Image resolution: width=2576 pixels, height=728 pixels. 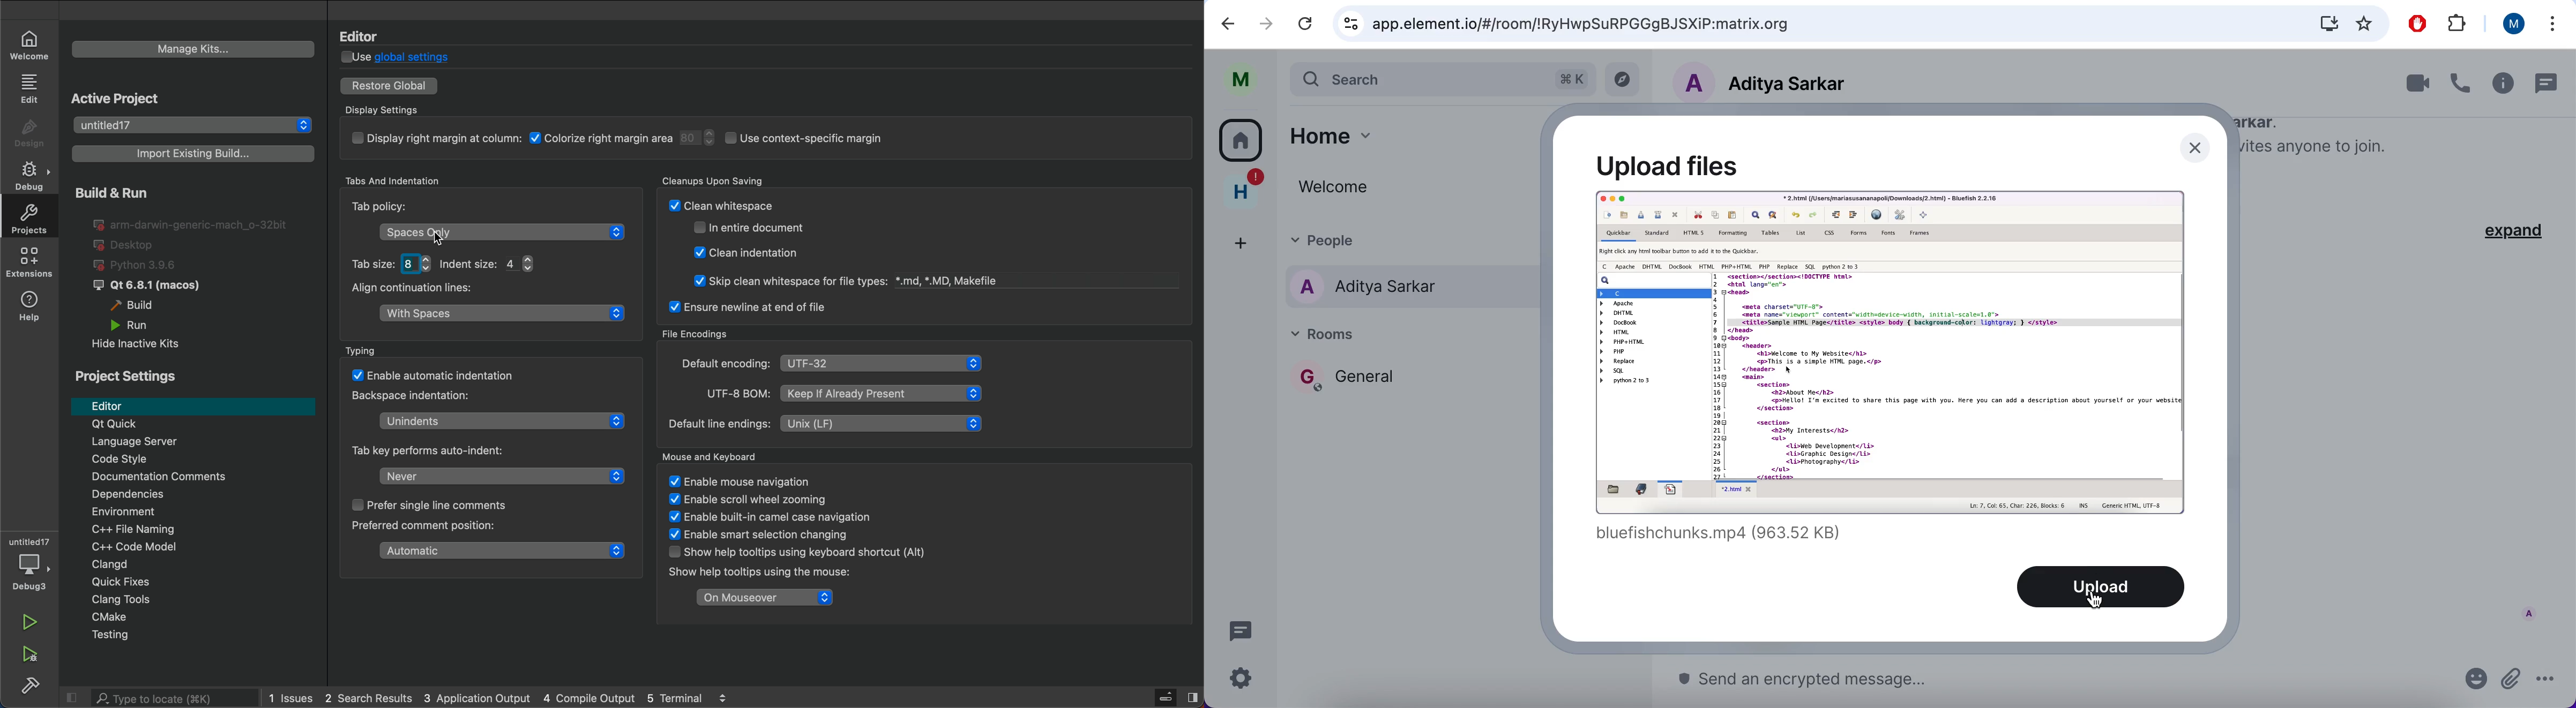 What do you see at coordinates (2502, 83) in the screenshot?
I see `information` at bounding box center [2502, 83].